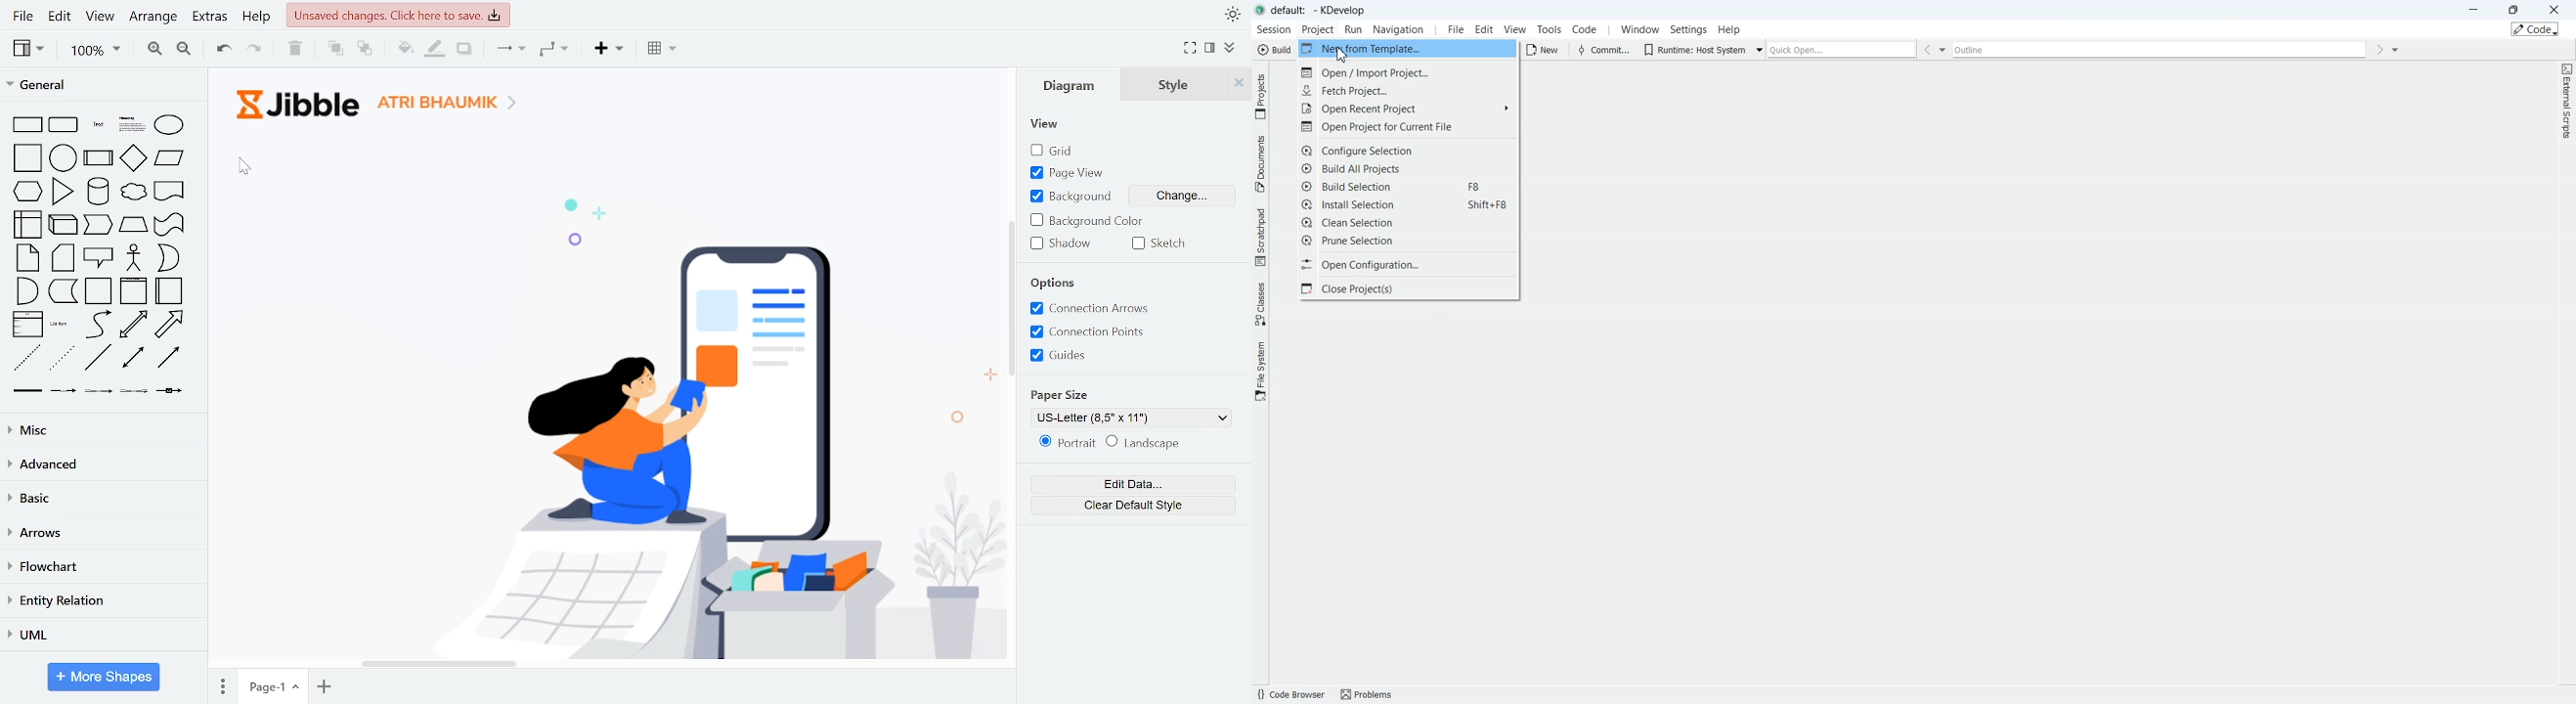 This screenshot has height=728, width=2576. What do you see at coordinates (221, 685) in the screenshot?
I see `pages` at bounding box center [221, 685].